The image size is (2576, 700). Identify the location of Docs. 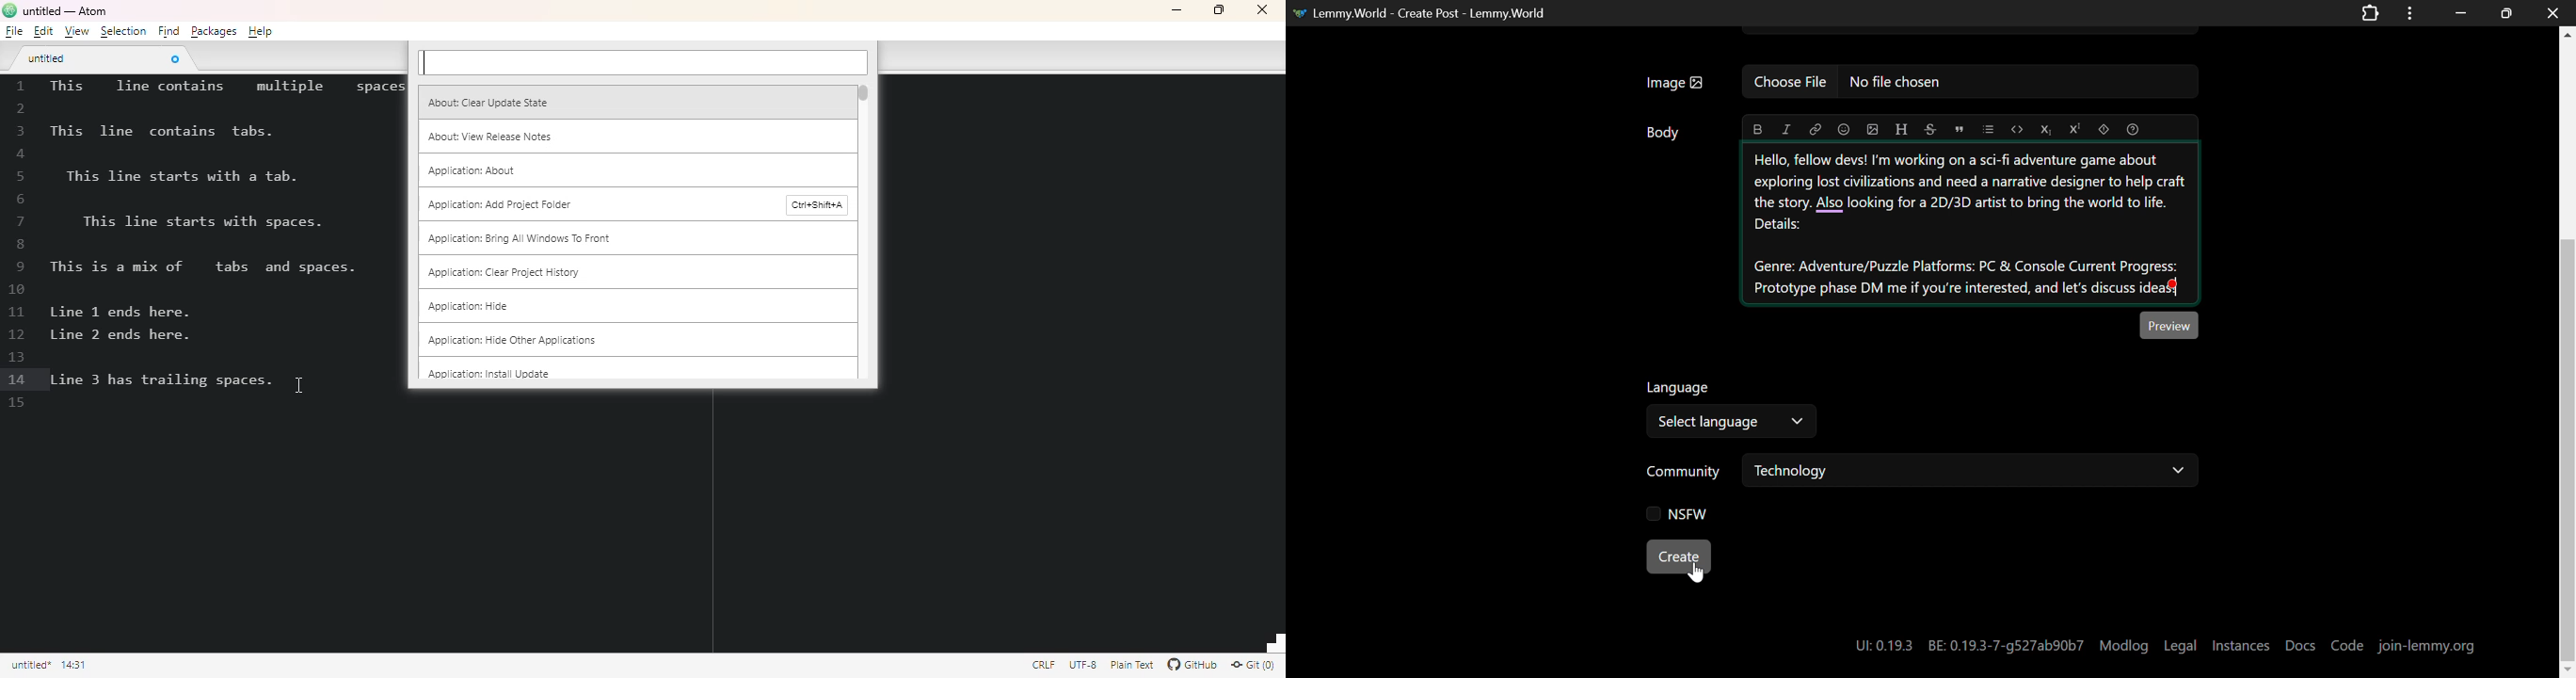
(2301, 640).